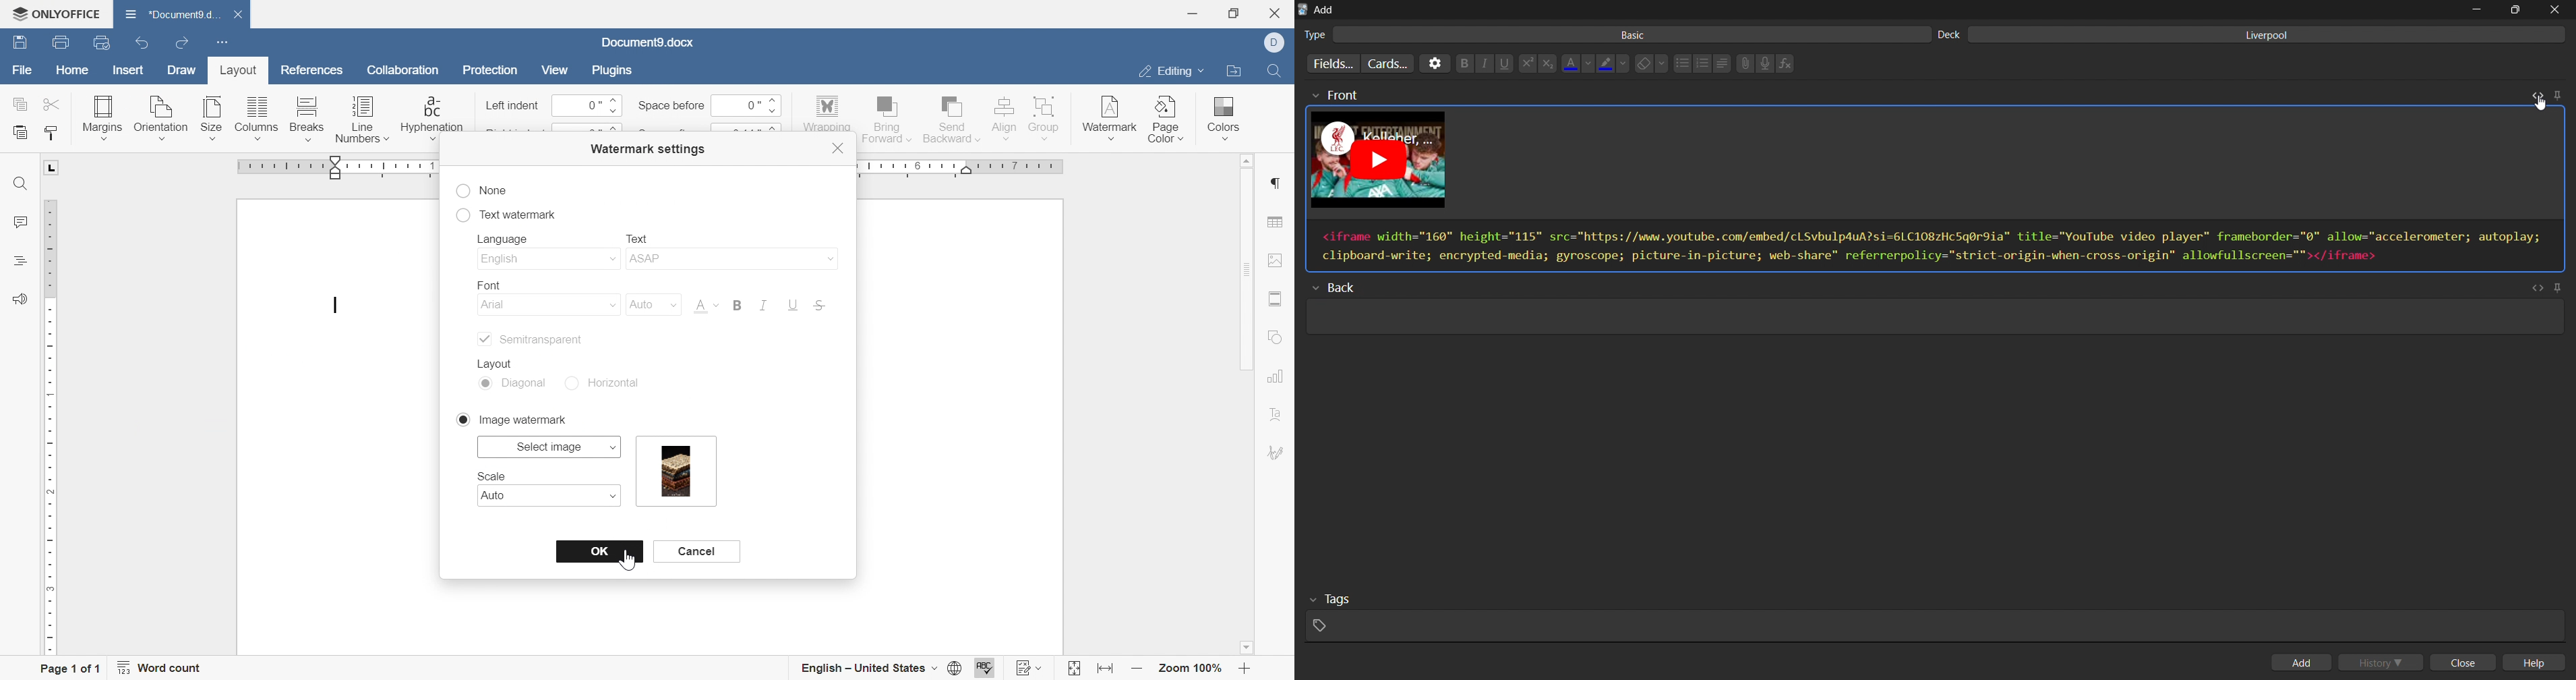 The height and width of the screenshot is (700, 2576). What do you see at coordinates (760, 305) in the screenshot?
I see `italic` at bounding box center [760, 305].